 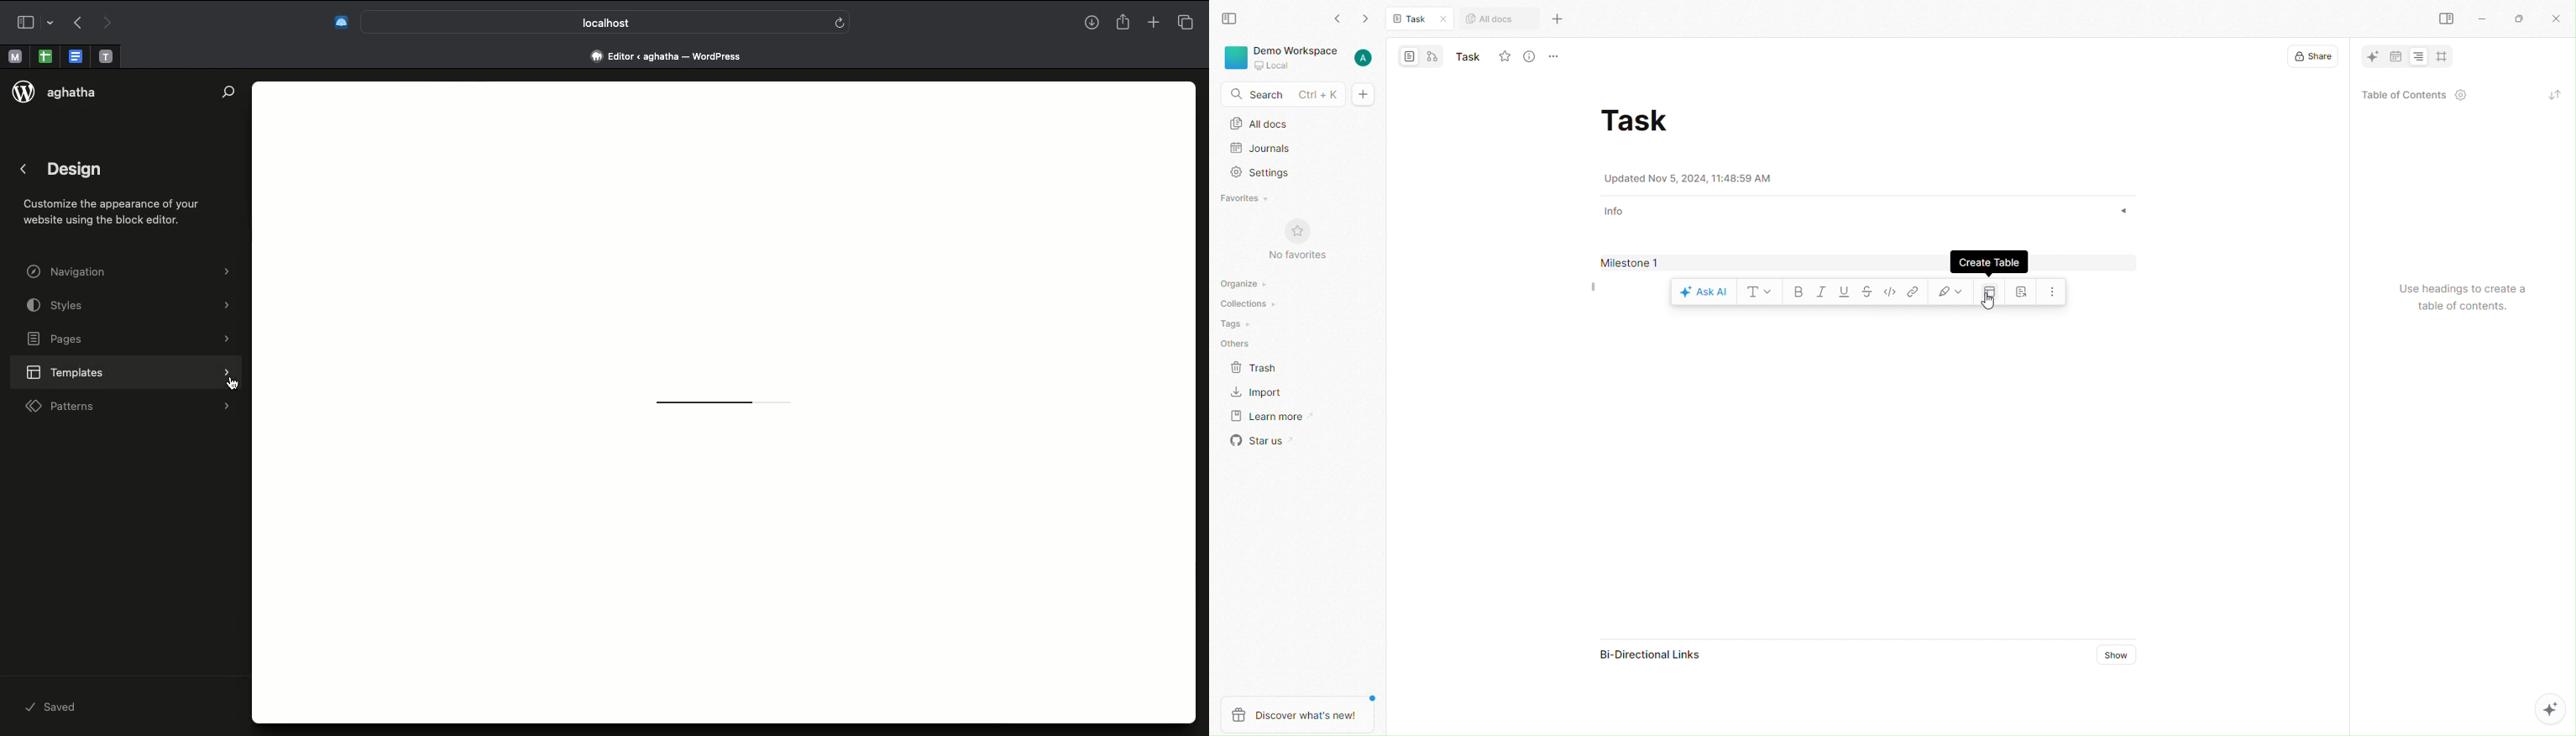 What do you see at coordinates (130, 370) in the screenshot?
I see `Templates` at bounding box center [130, 370].